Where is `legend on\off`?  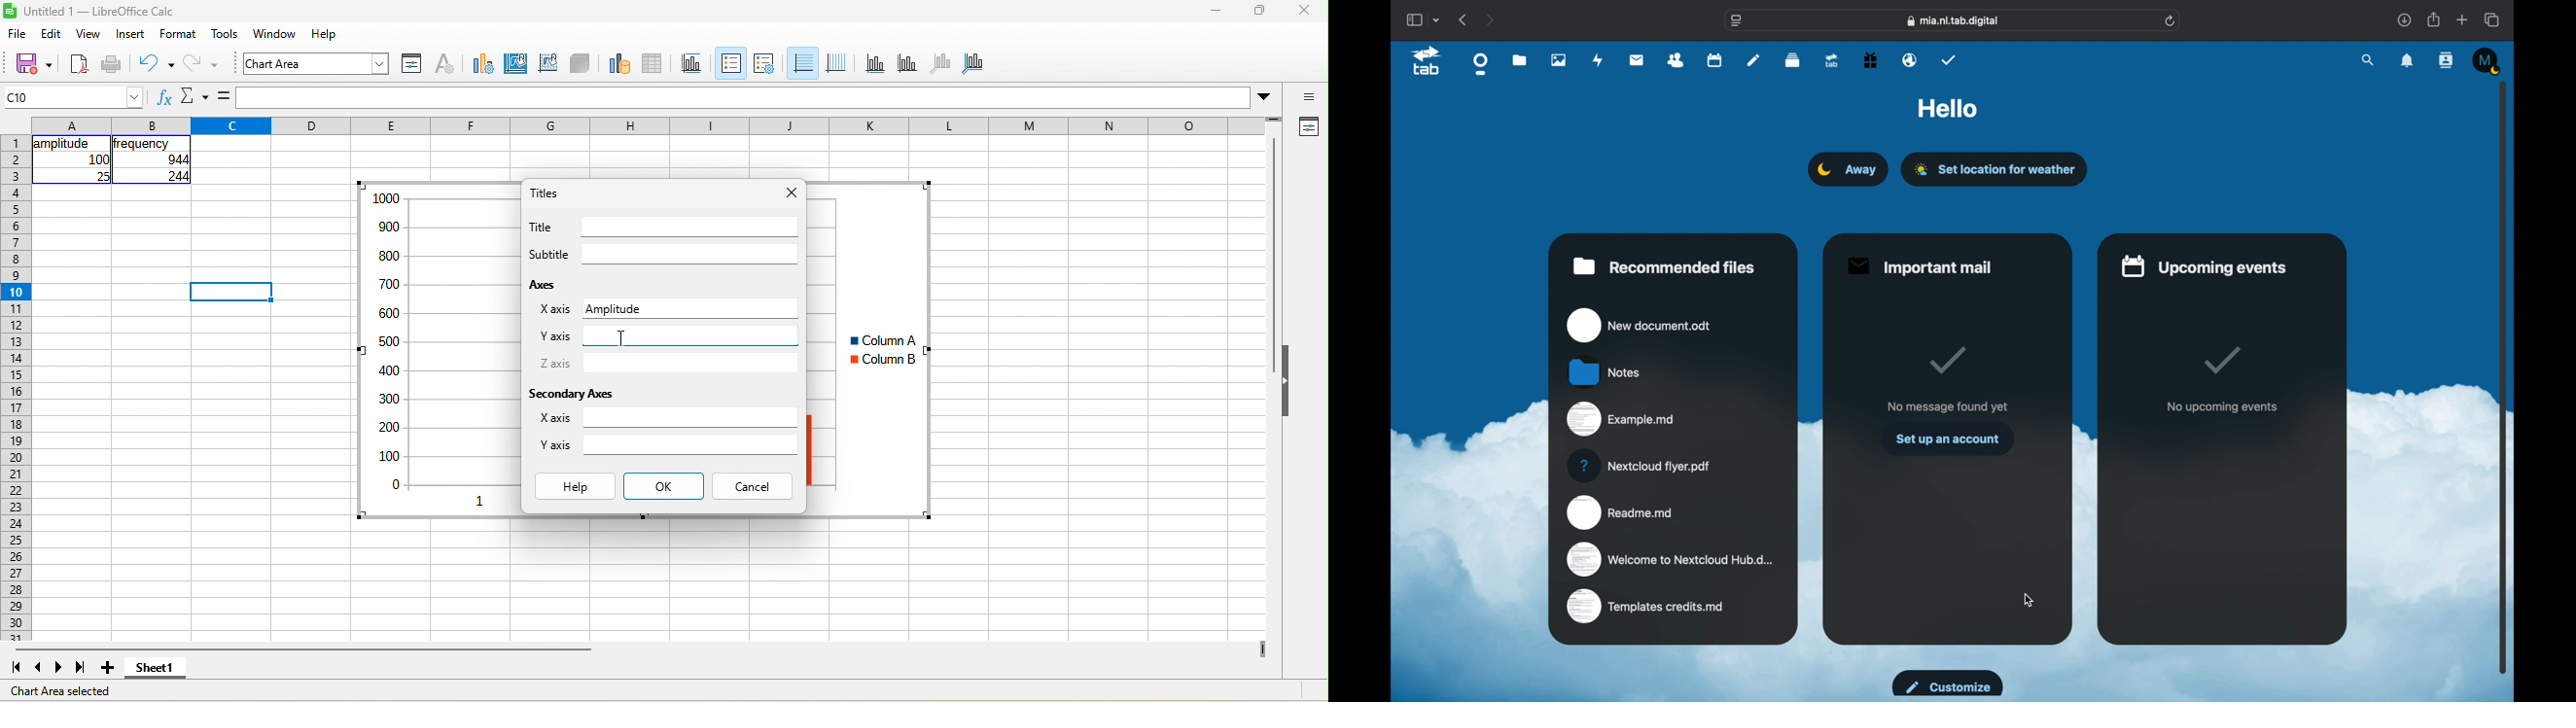 legend on\off is located at coordinates (731, 63).